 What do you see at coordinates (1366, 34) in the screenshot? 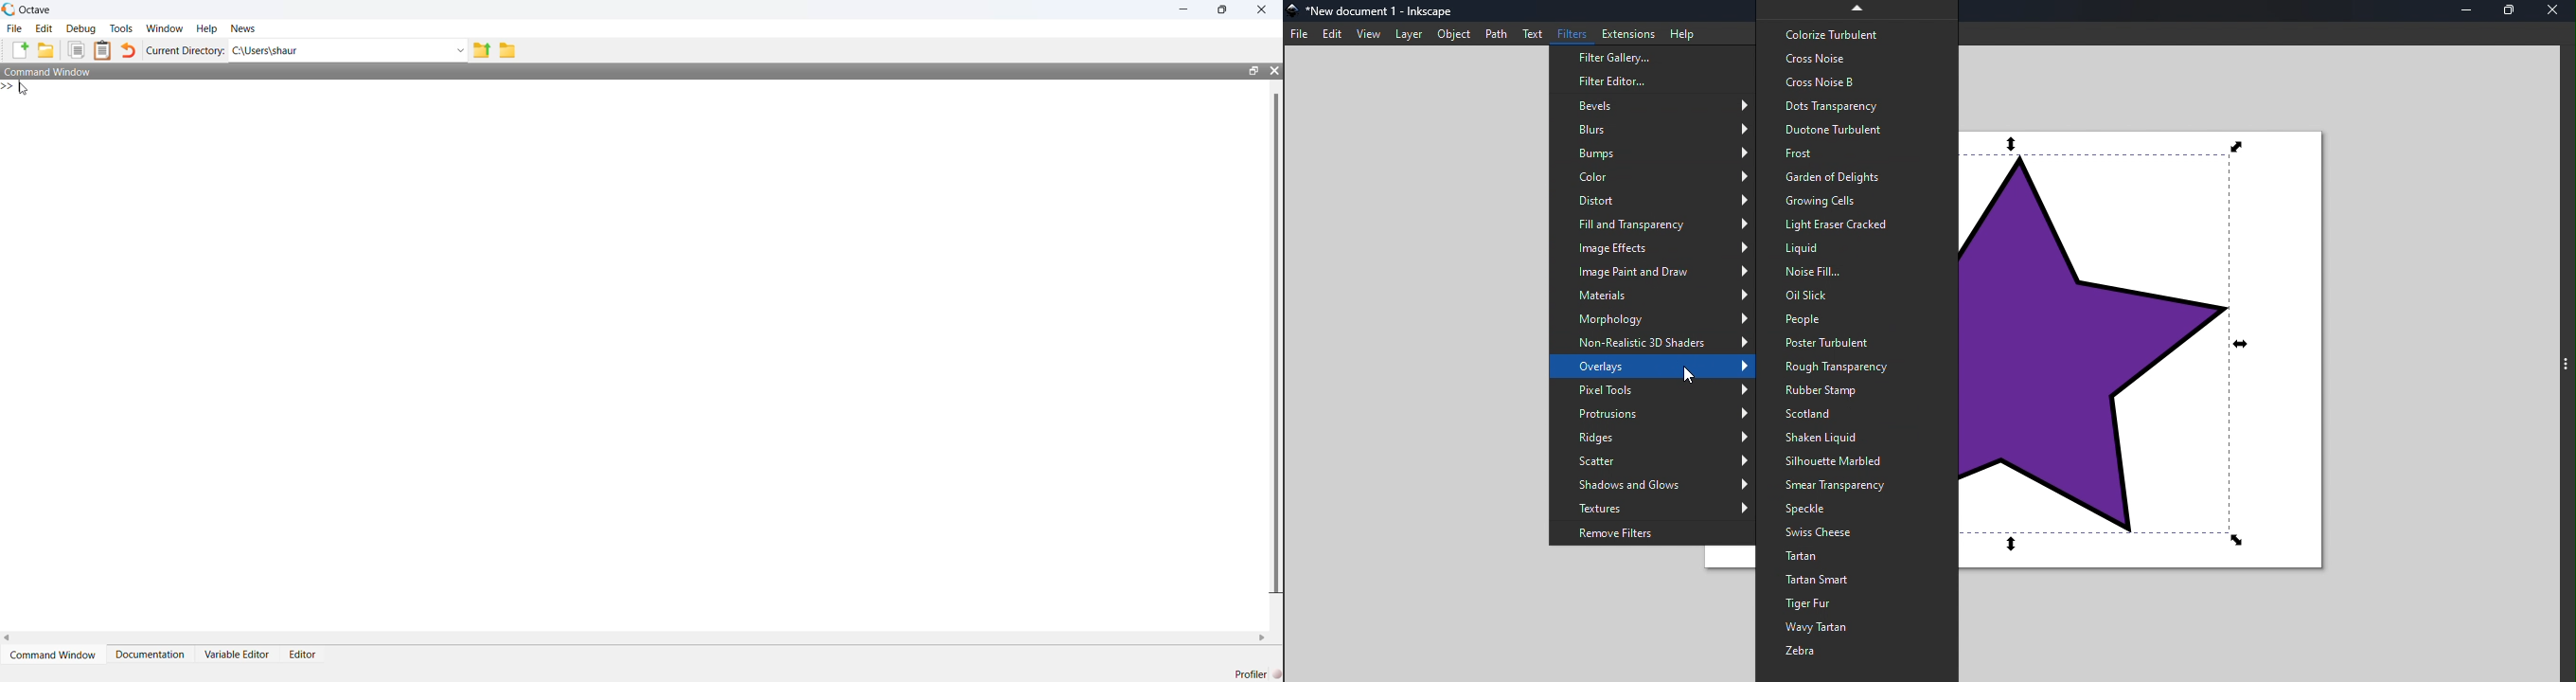
I see `View` at bounding box center [1366, 34].